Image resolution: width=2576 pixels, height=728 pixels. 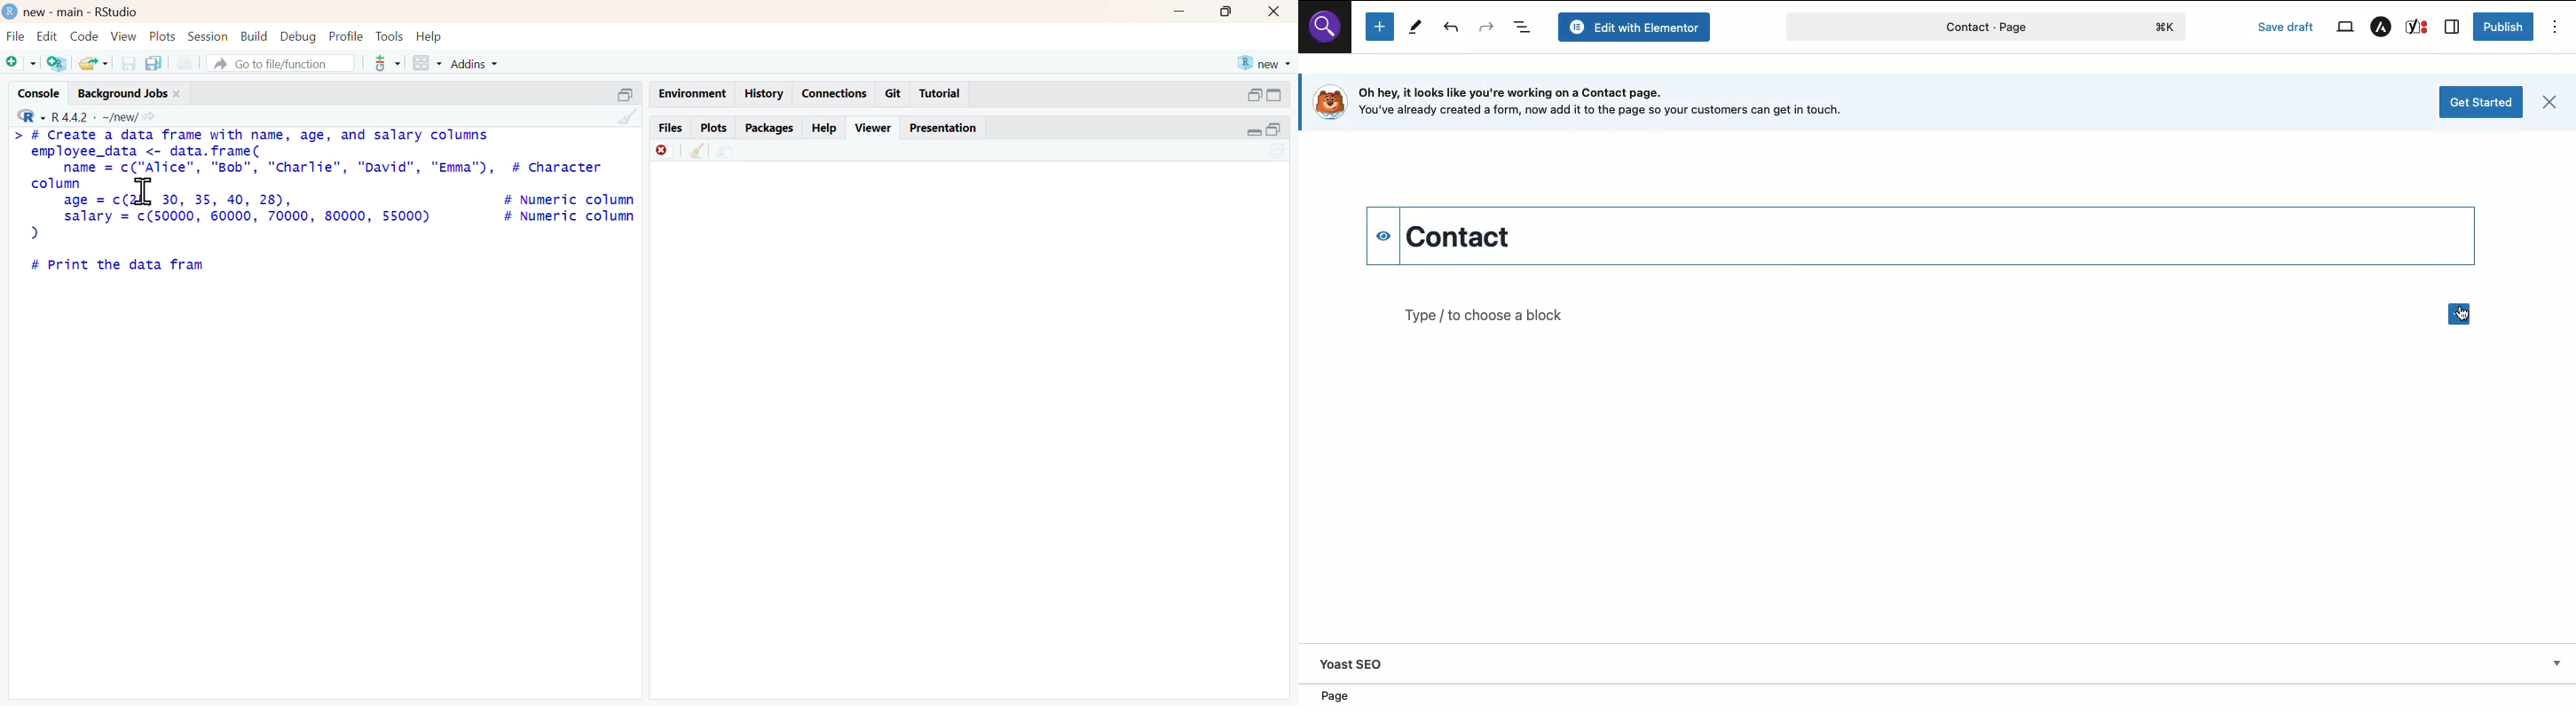 What do you see at coordinates (1263, 129) in the screenshot?
I see `minimise` at bounding box center [1263, 129].